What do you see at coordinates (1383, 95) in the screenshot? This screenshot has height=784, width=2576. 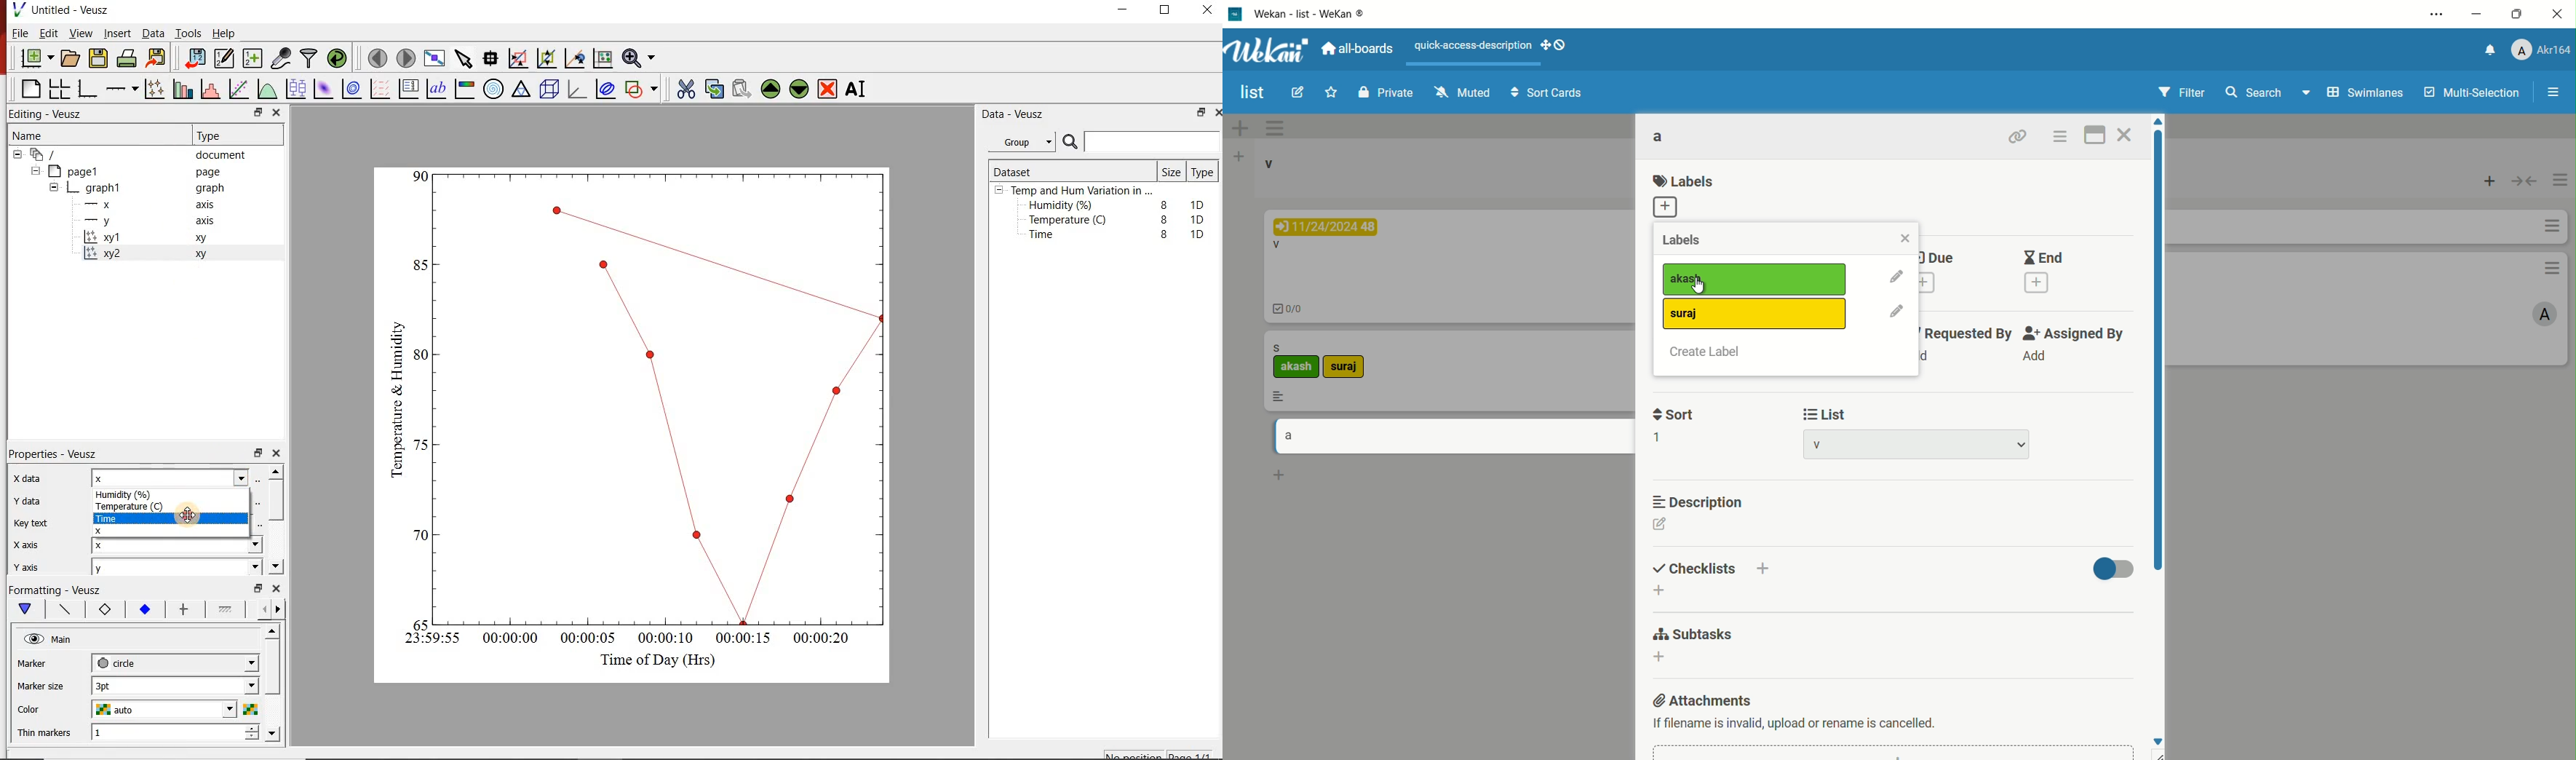 I see `private` at bounding box center [1383, 95].